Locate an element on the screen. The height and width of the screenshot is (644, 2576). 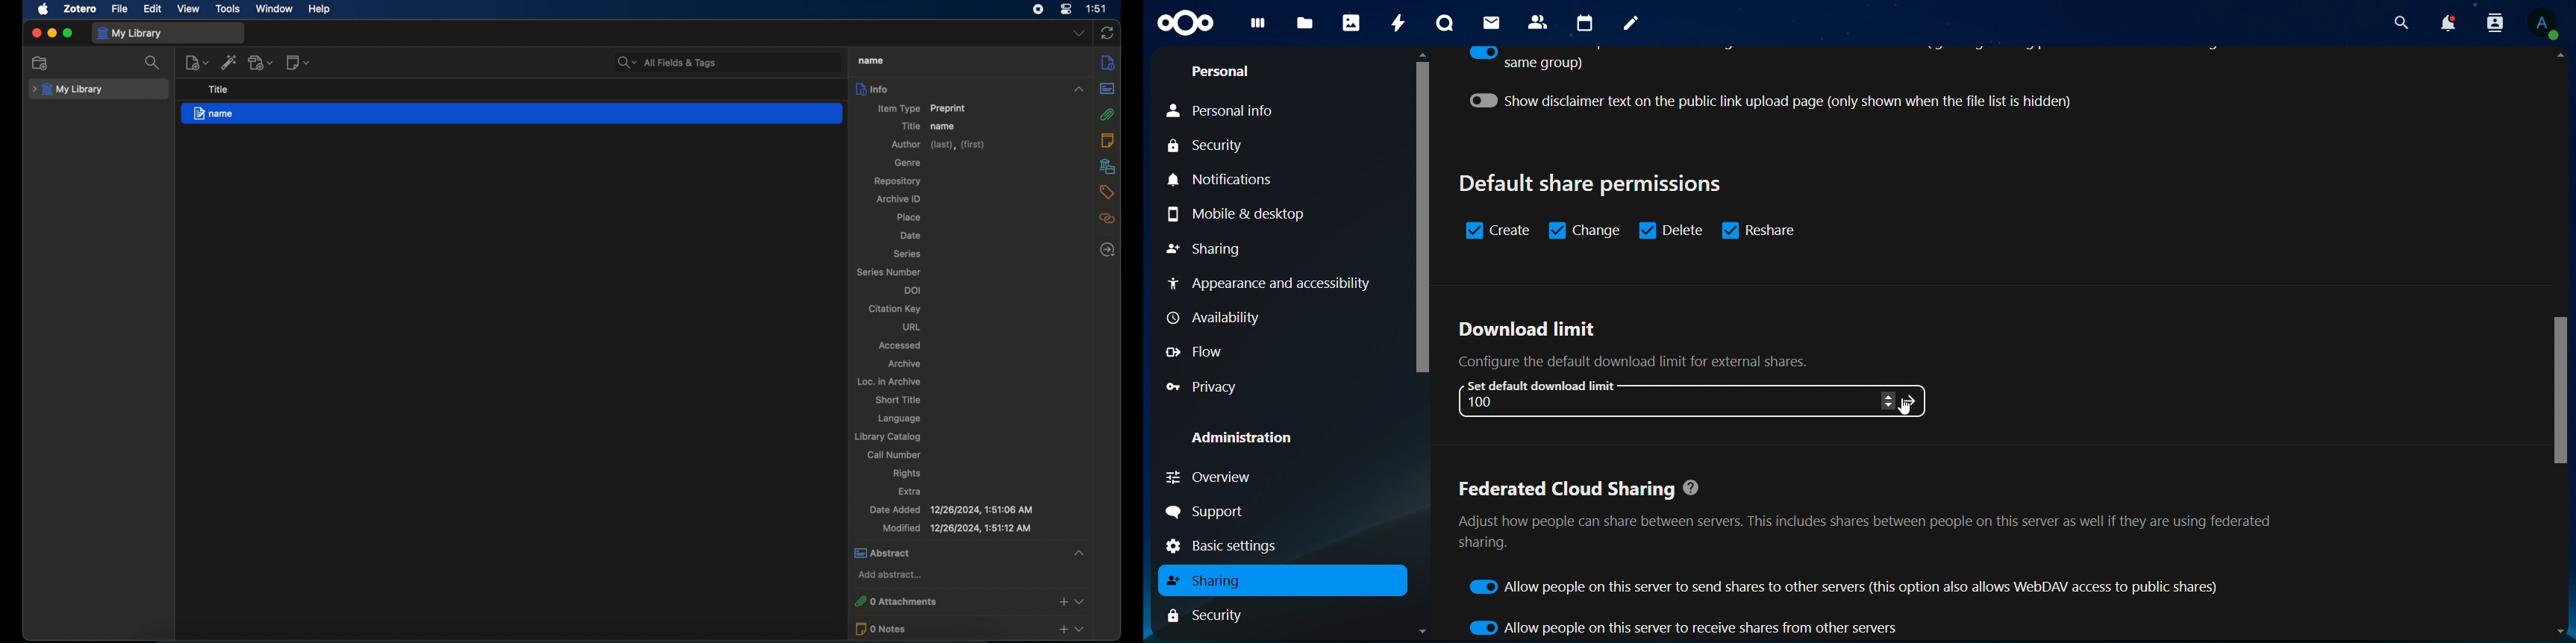
privacy is located at coordinates (1207, 385).